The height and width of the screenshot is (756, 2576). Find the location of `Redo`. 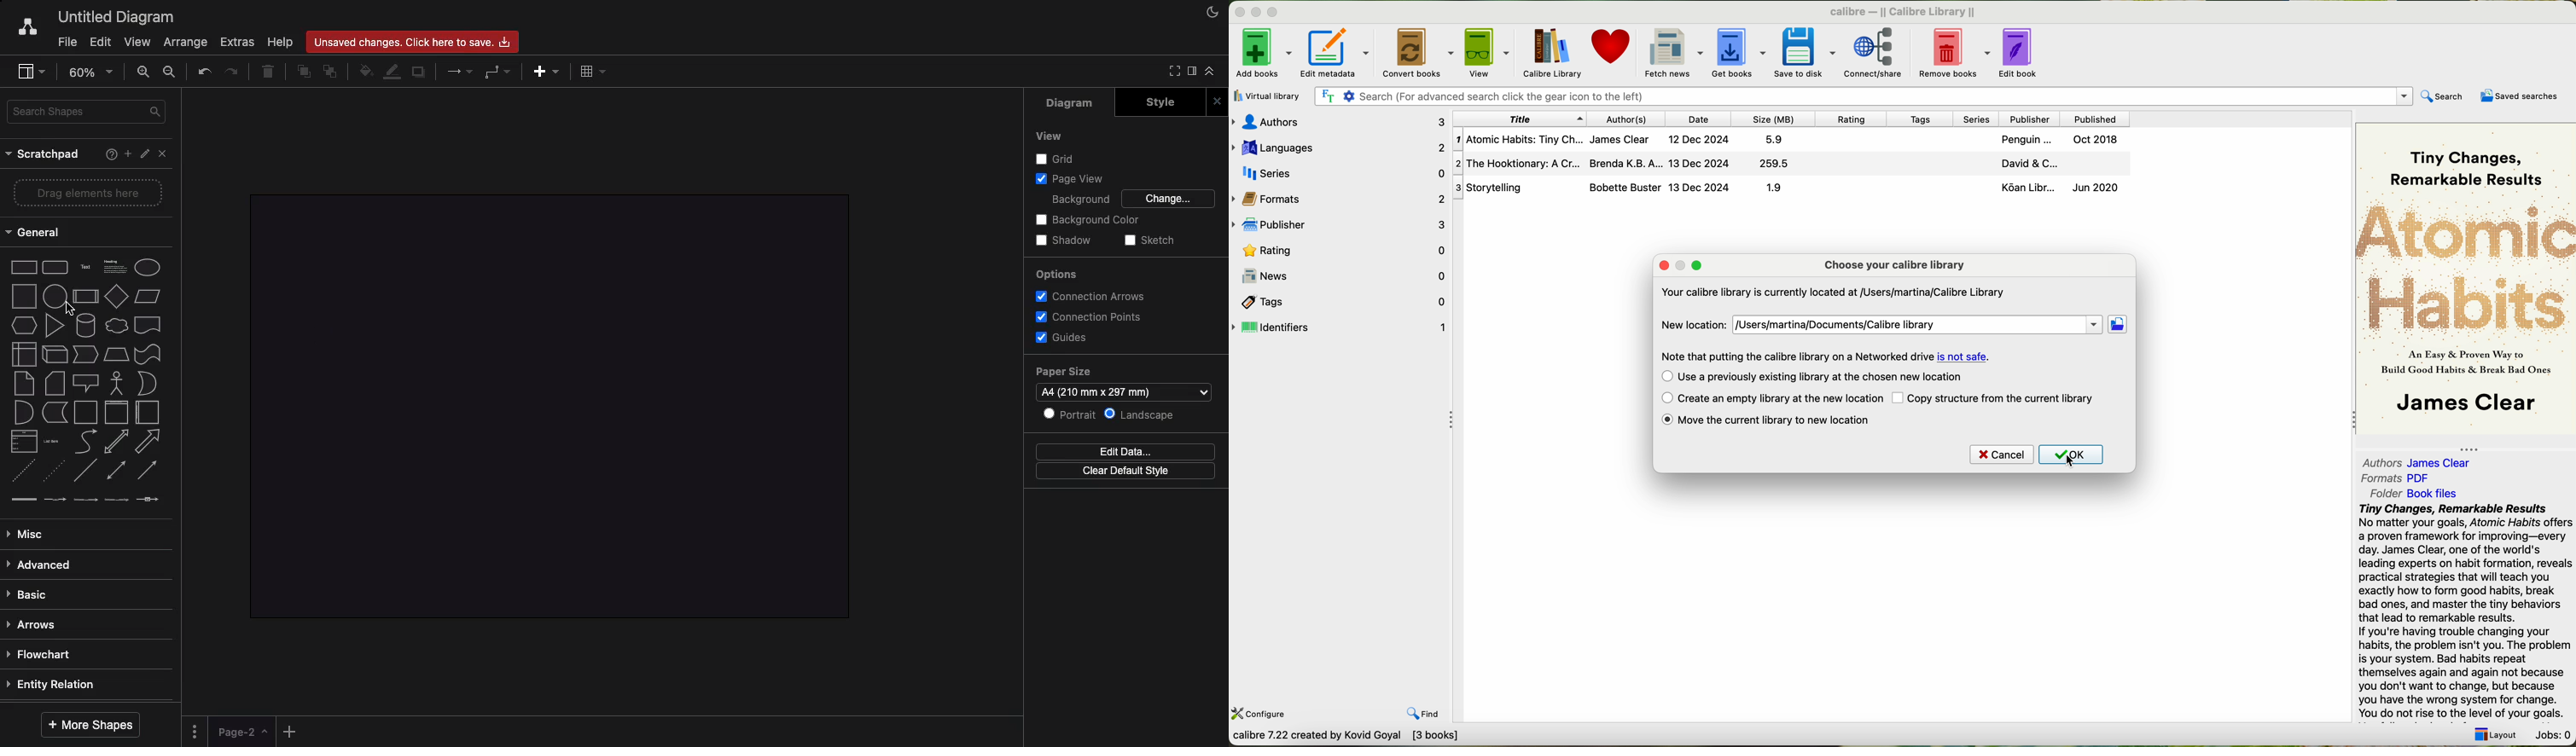

Redo is located at coordinates (232, 72).